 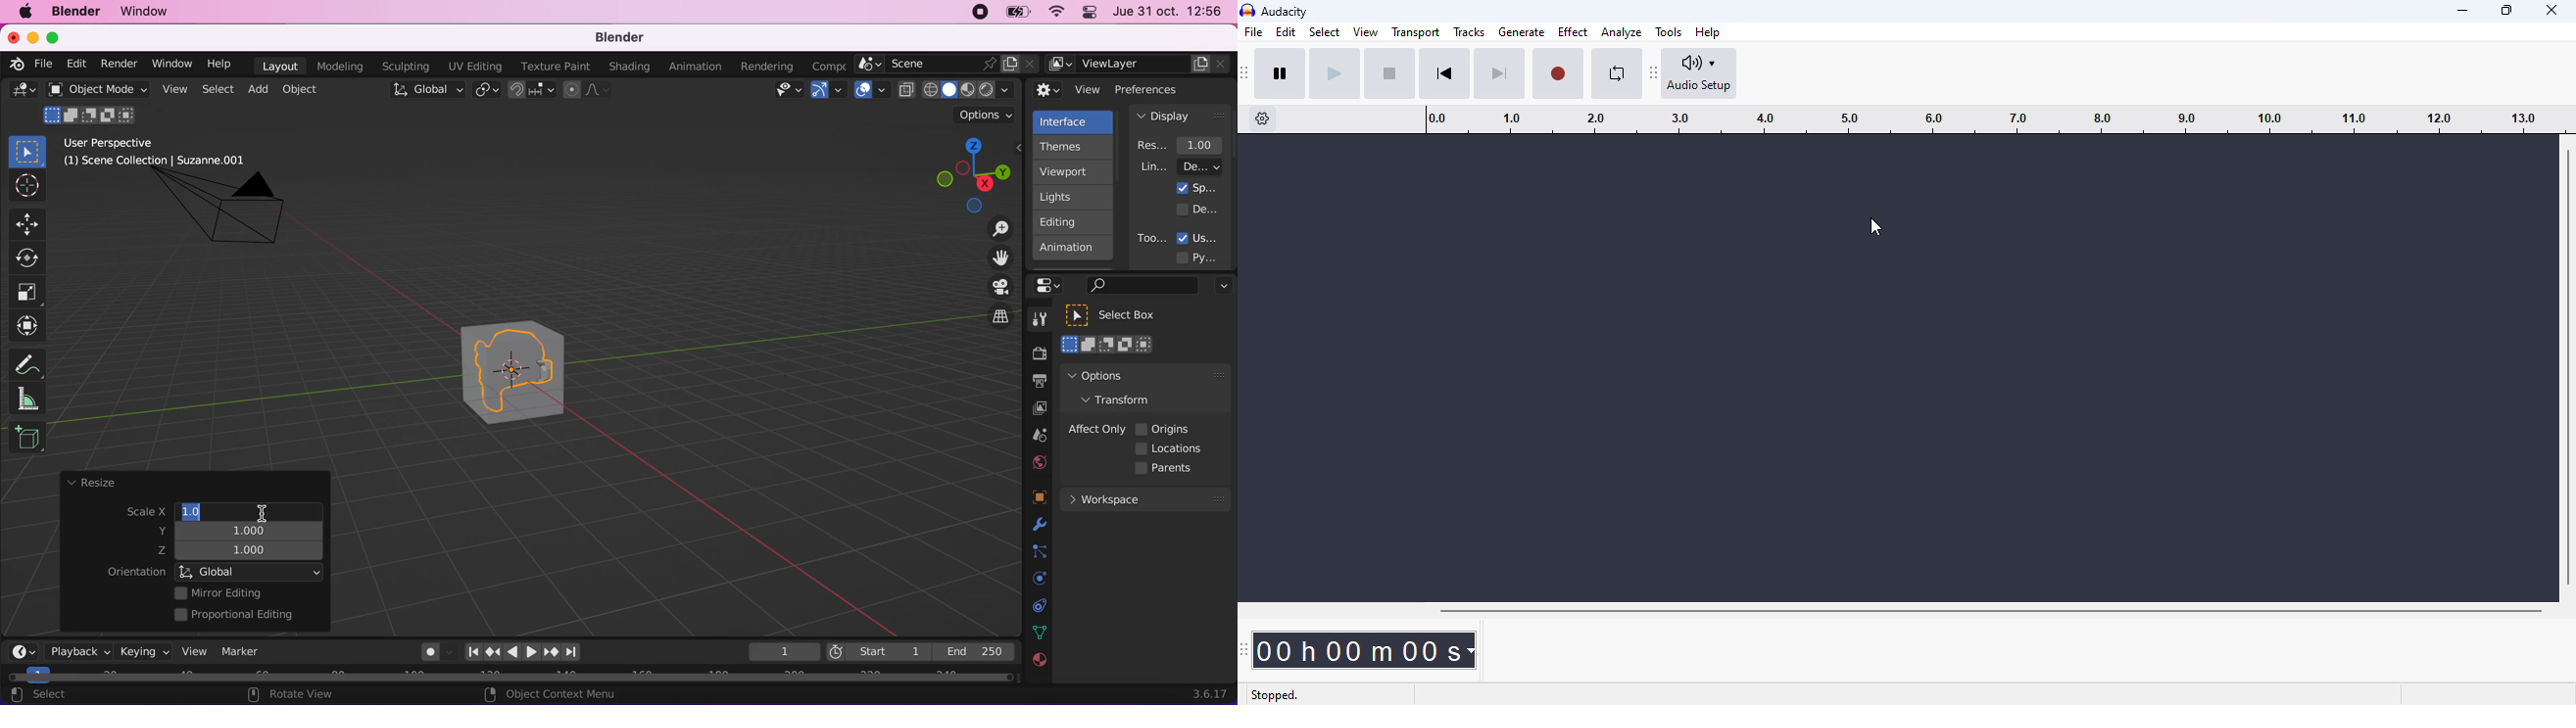 I want to click on select, so click(x=217, y=90).